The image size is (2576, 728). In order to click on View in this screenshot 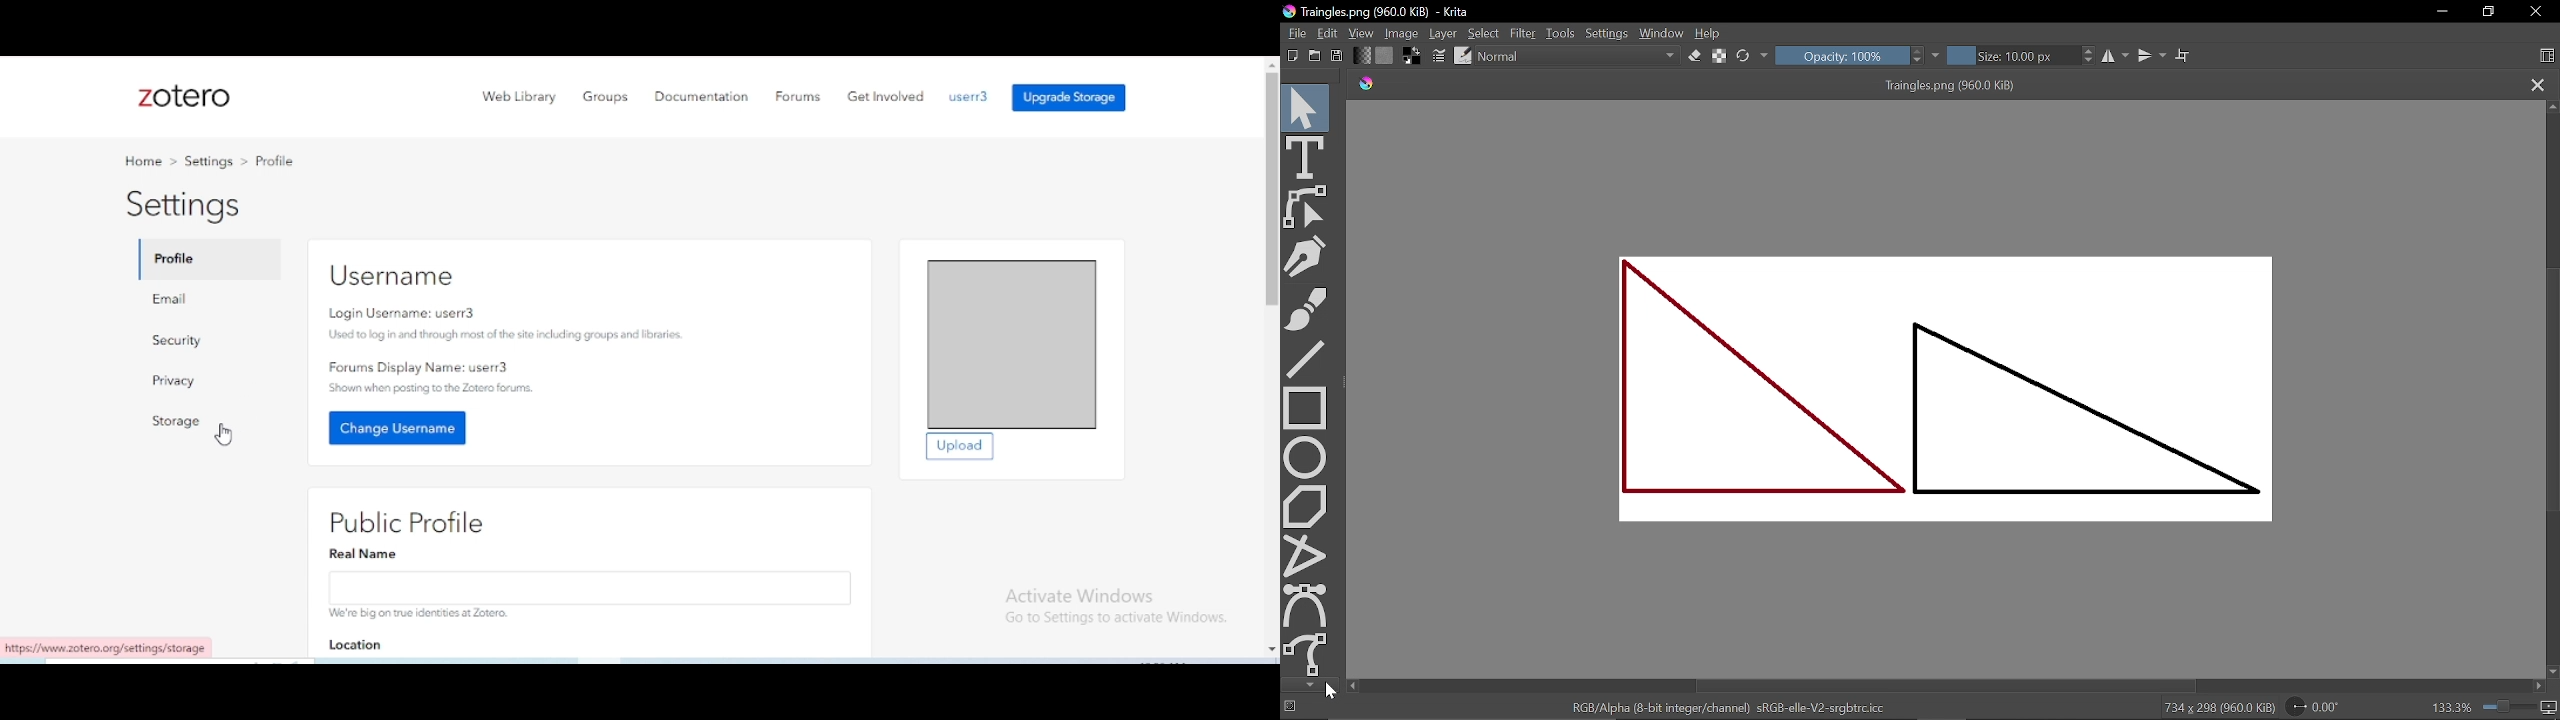, I will do `click(1362, 34)`.